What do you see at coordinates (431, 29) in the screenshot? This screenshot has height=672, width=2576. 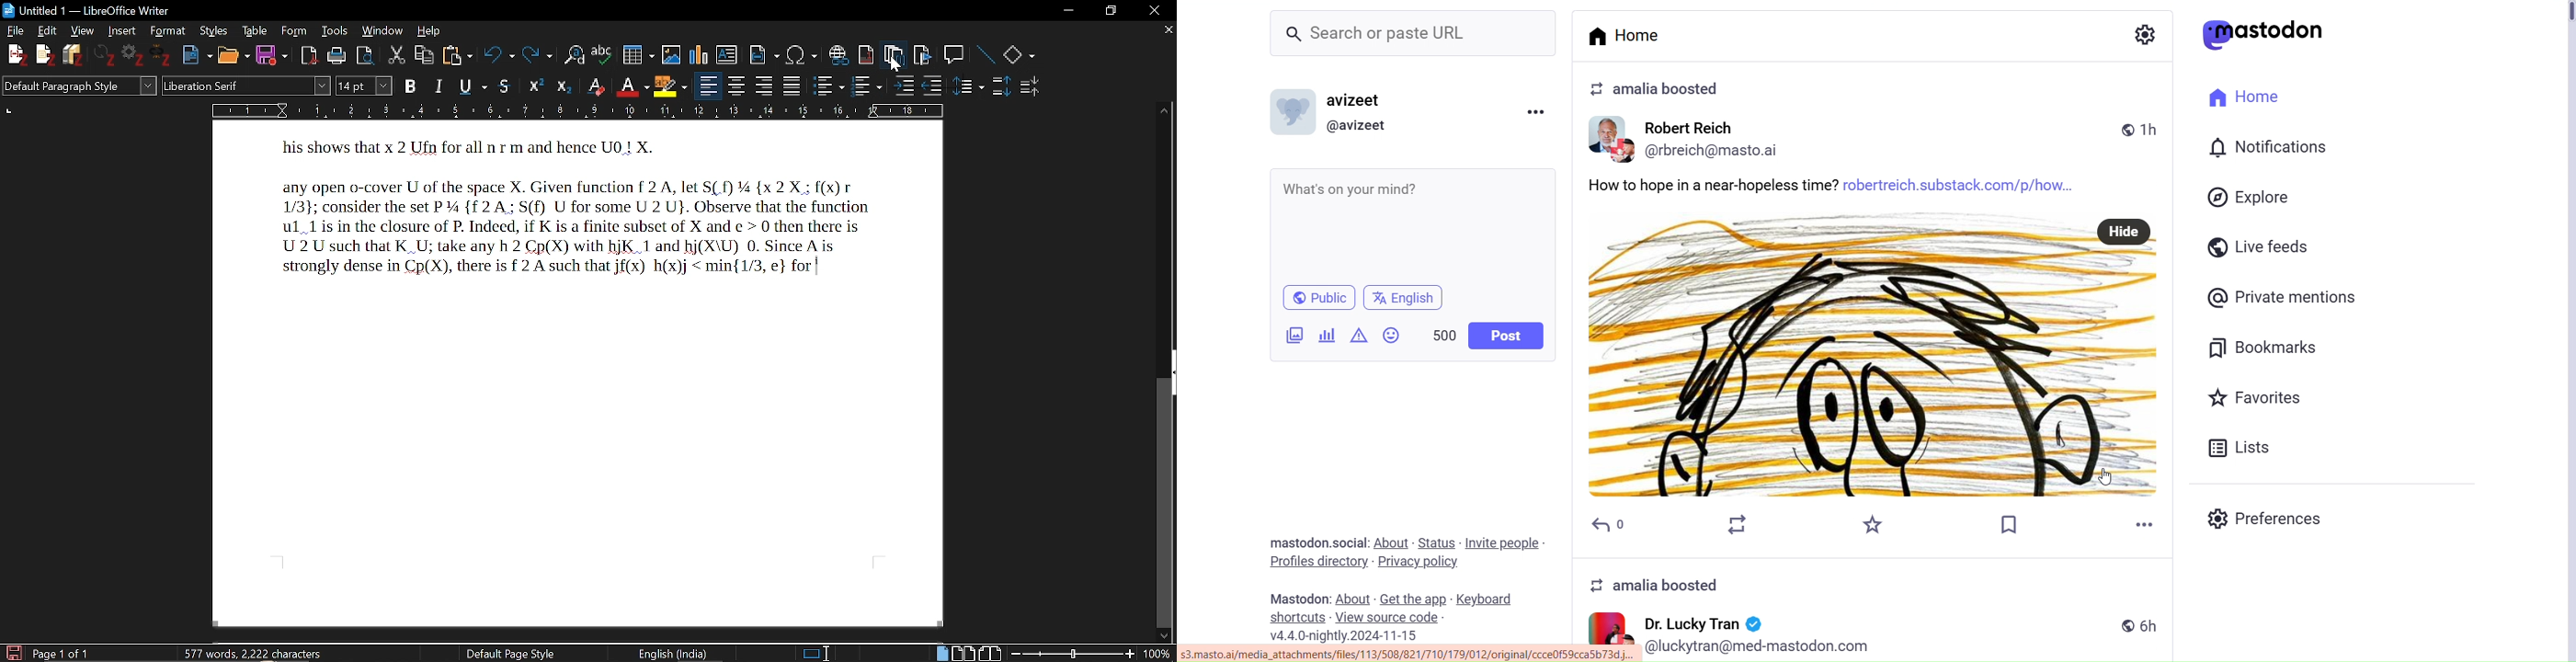 I see `help` at bounding box center [431, 29].